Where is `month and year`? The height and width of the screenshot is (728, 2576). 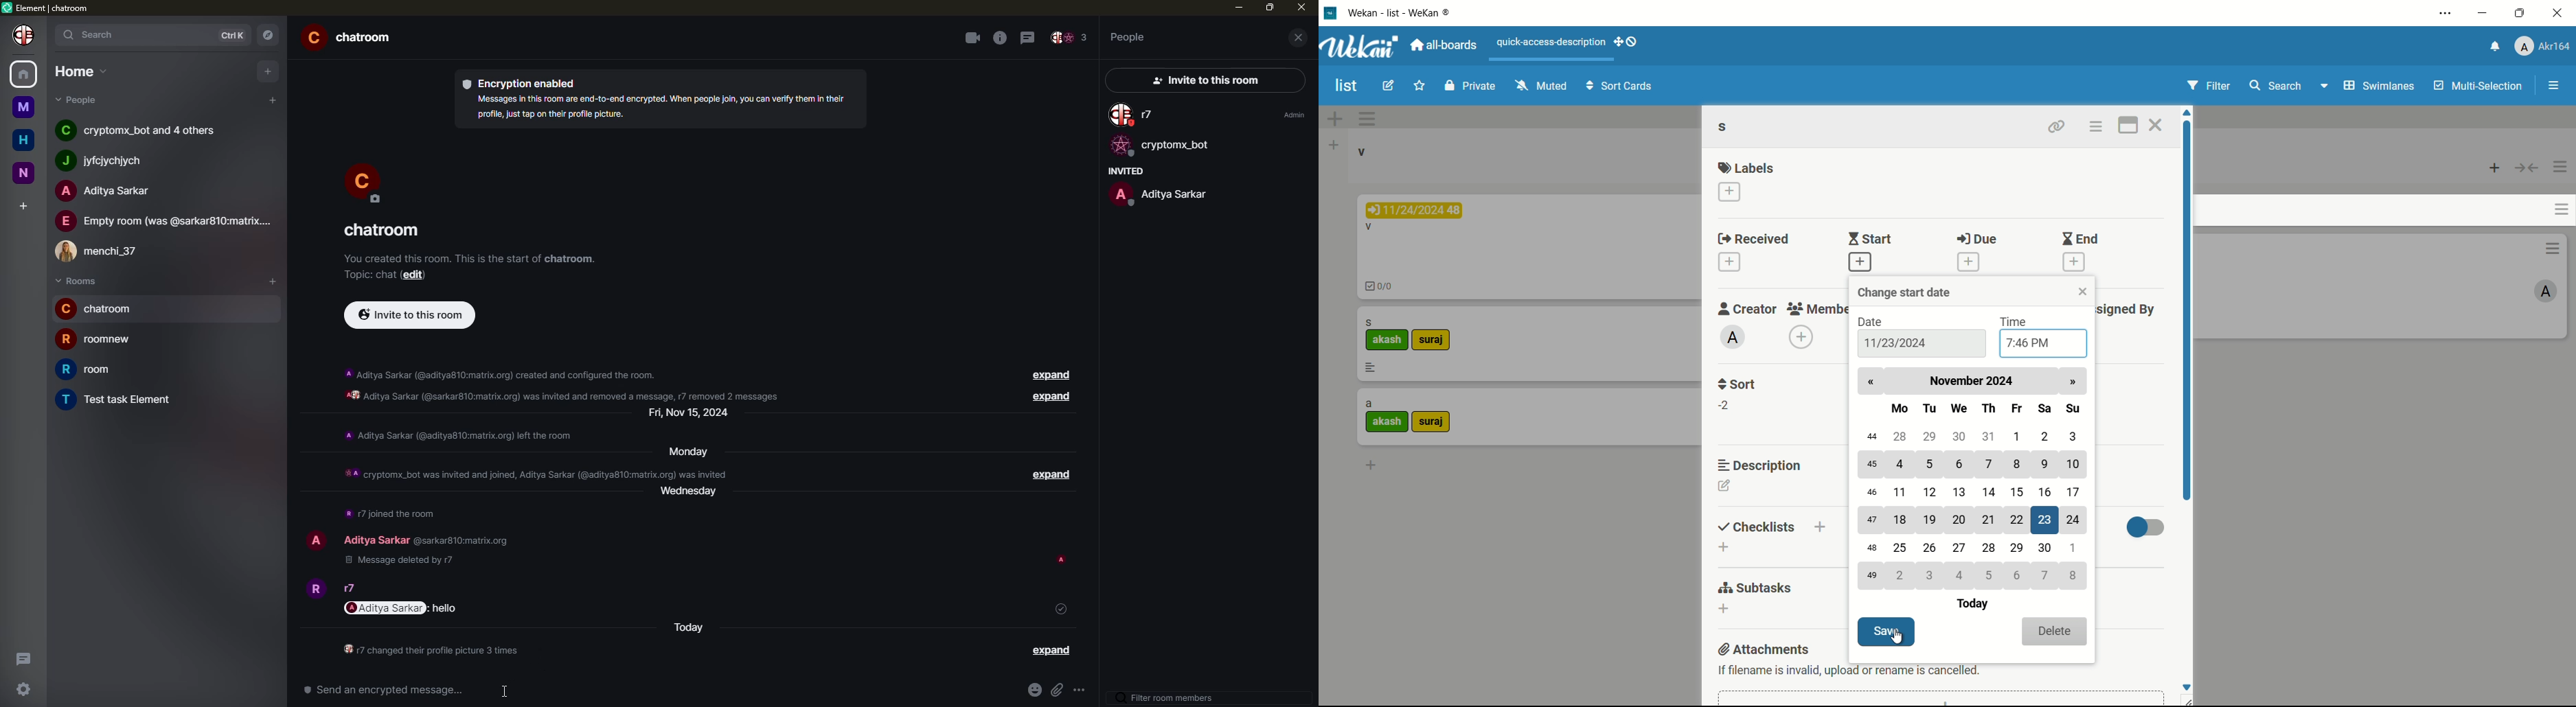 month and year is located at coordinates (1972, 380).